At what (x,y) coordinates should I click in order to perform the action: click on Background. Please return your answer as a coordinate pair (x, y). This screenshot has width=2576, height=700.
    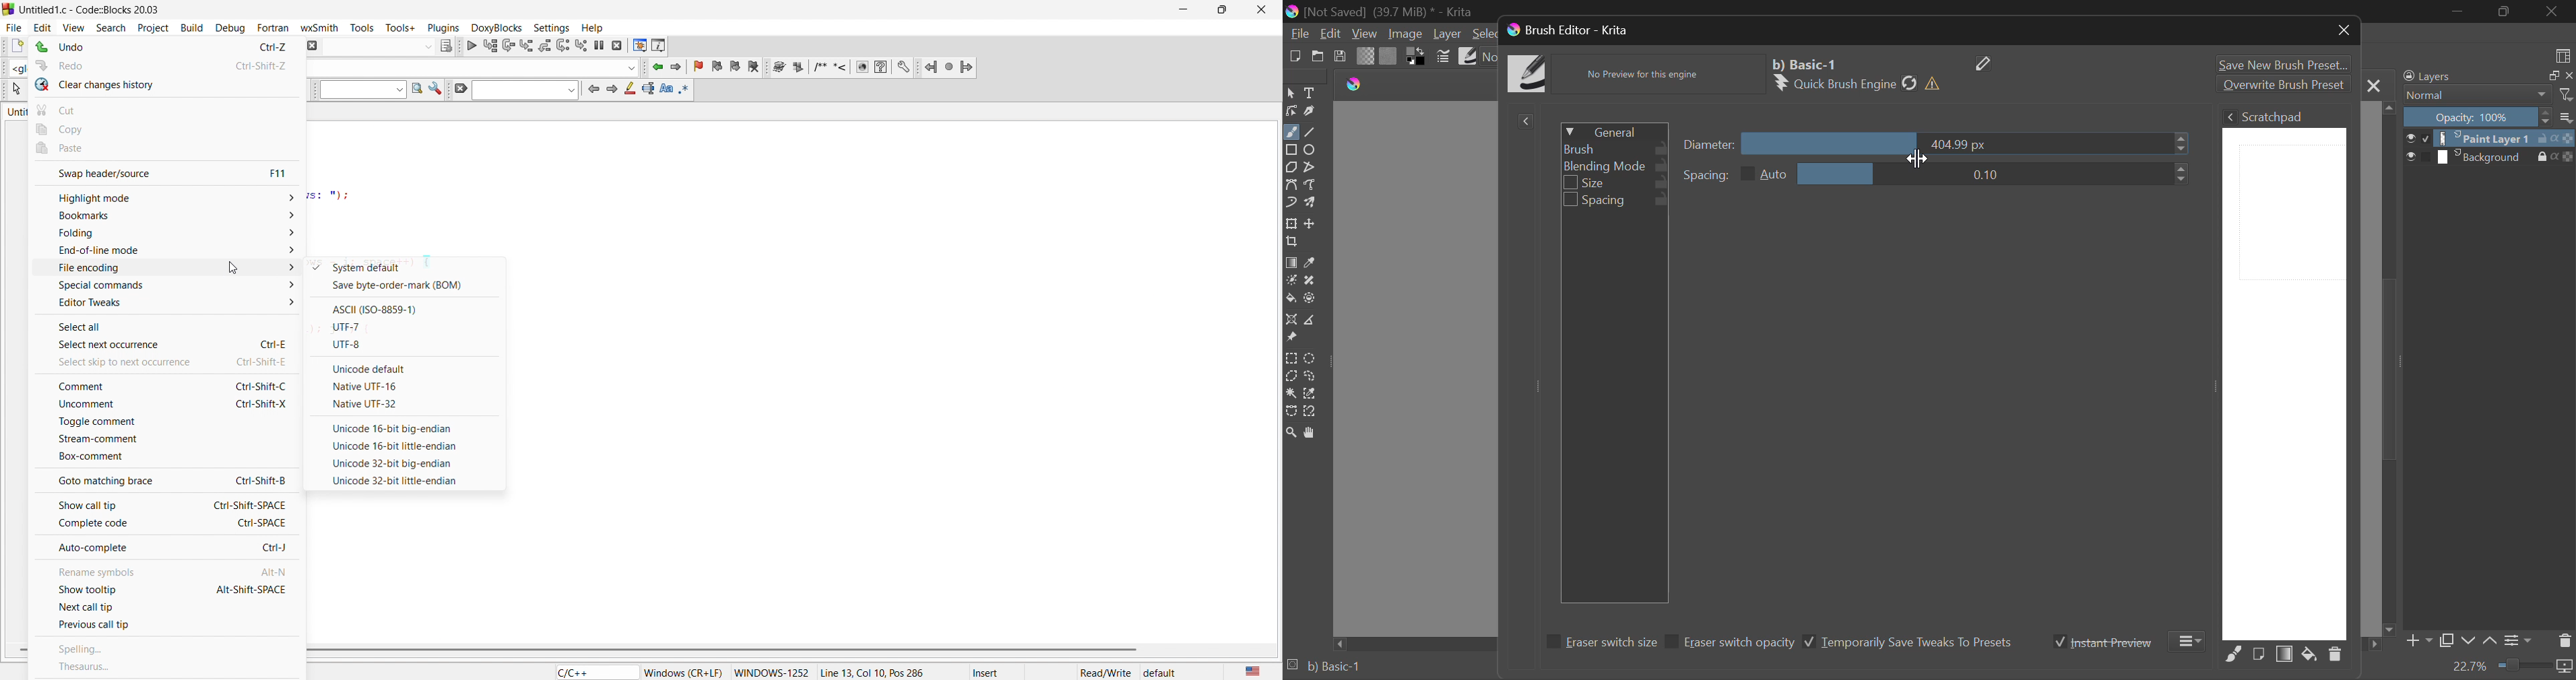
    Looking at the image, I should click on (2490, 157).